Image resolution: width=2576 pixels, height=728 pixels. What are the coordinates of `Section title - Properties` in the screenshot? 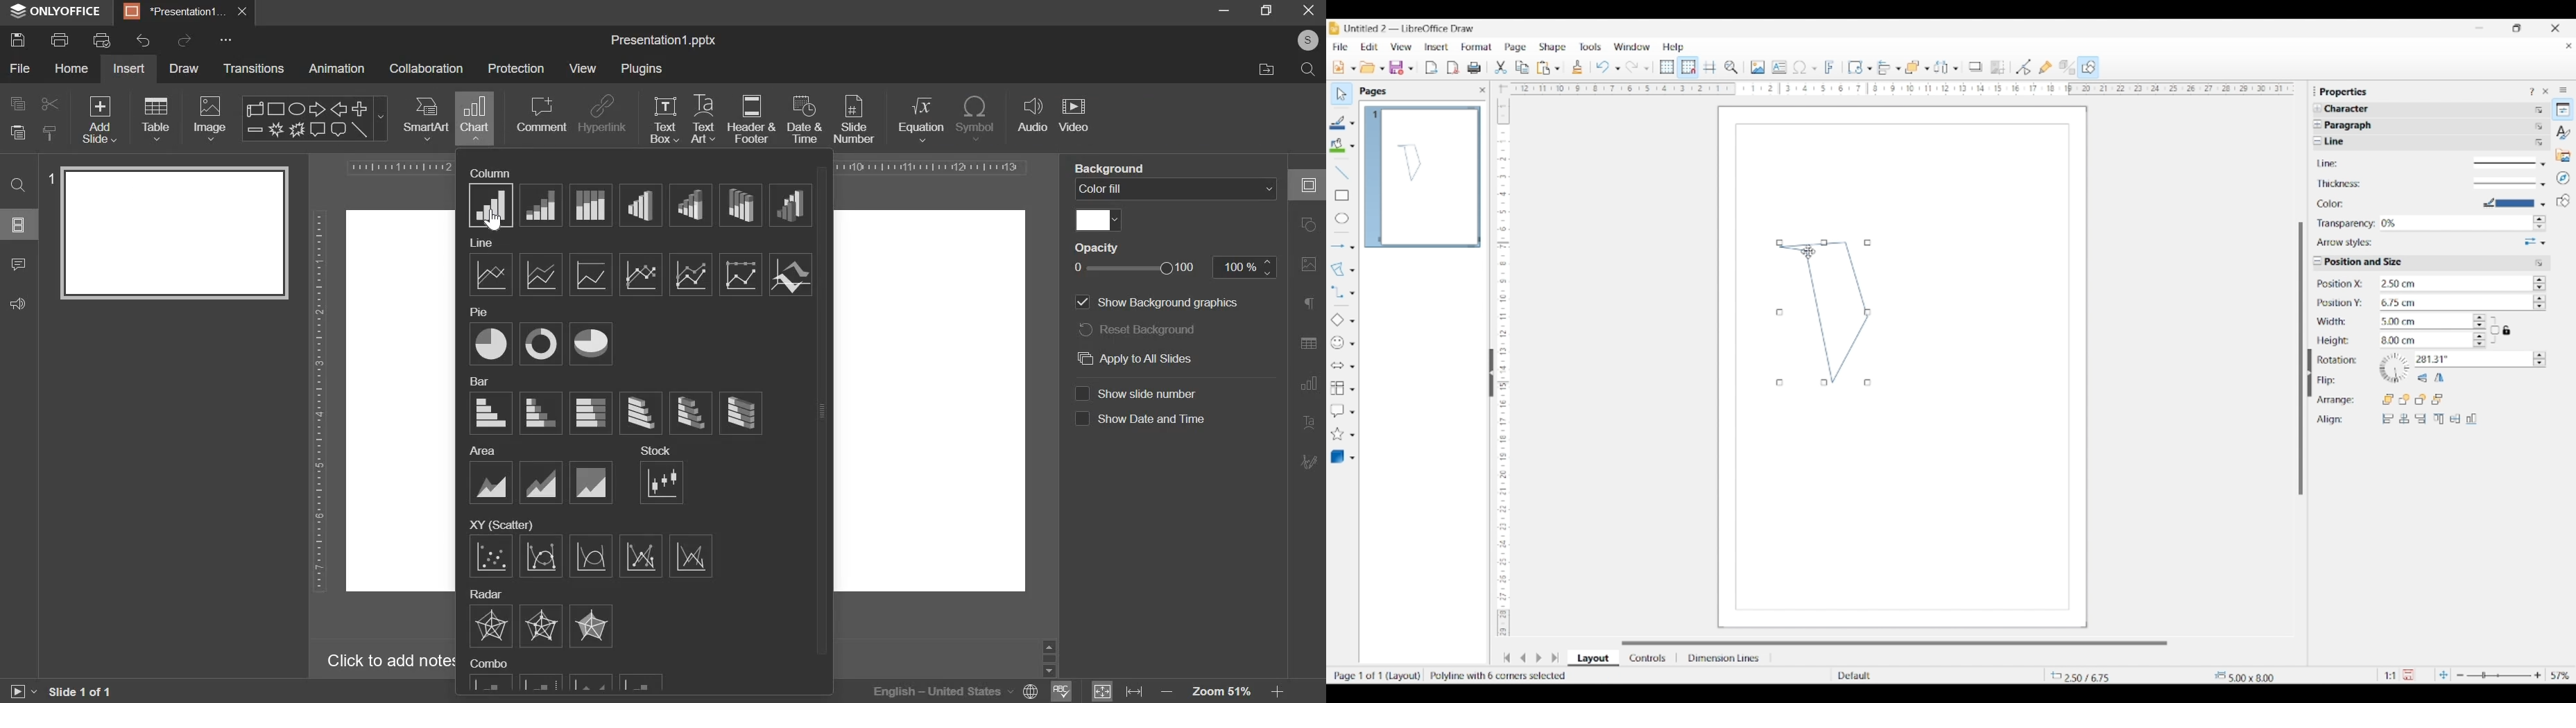 It's located at (2345, 91).